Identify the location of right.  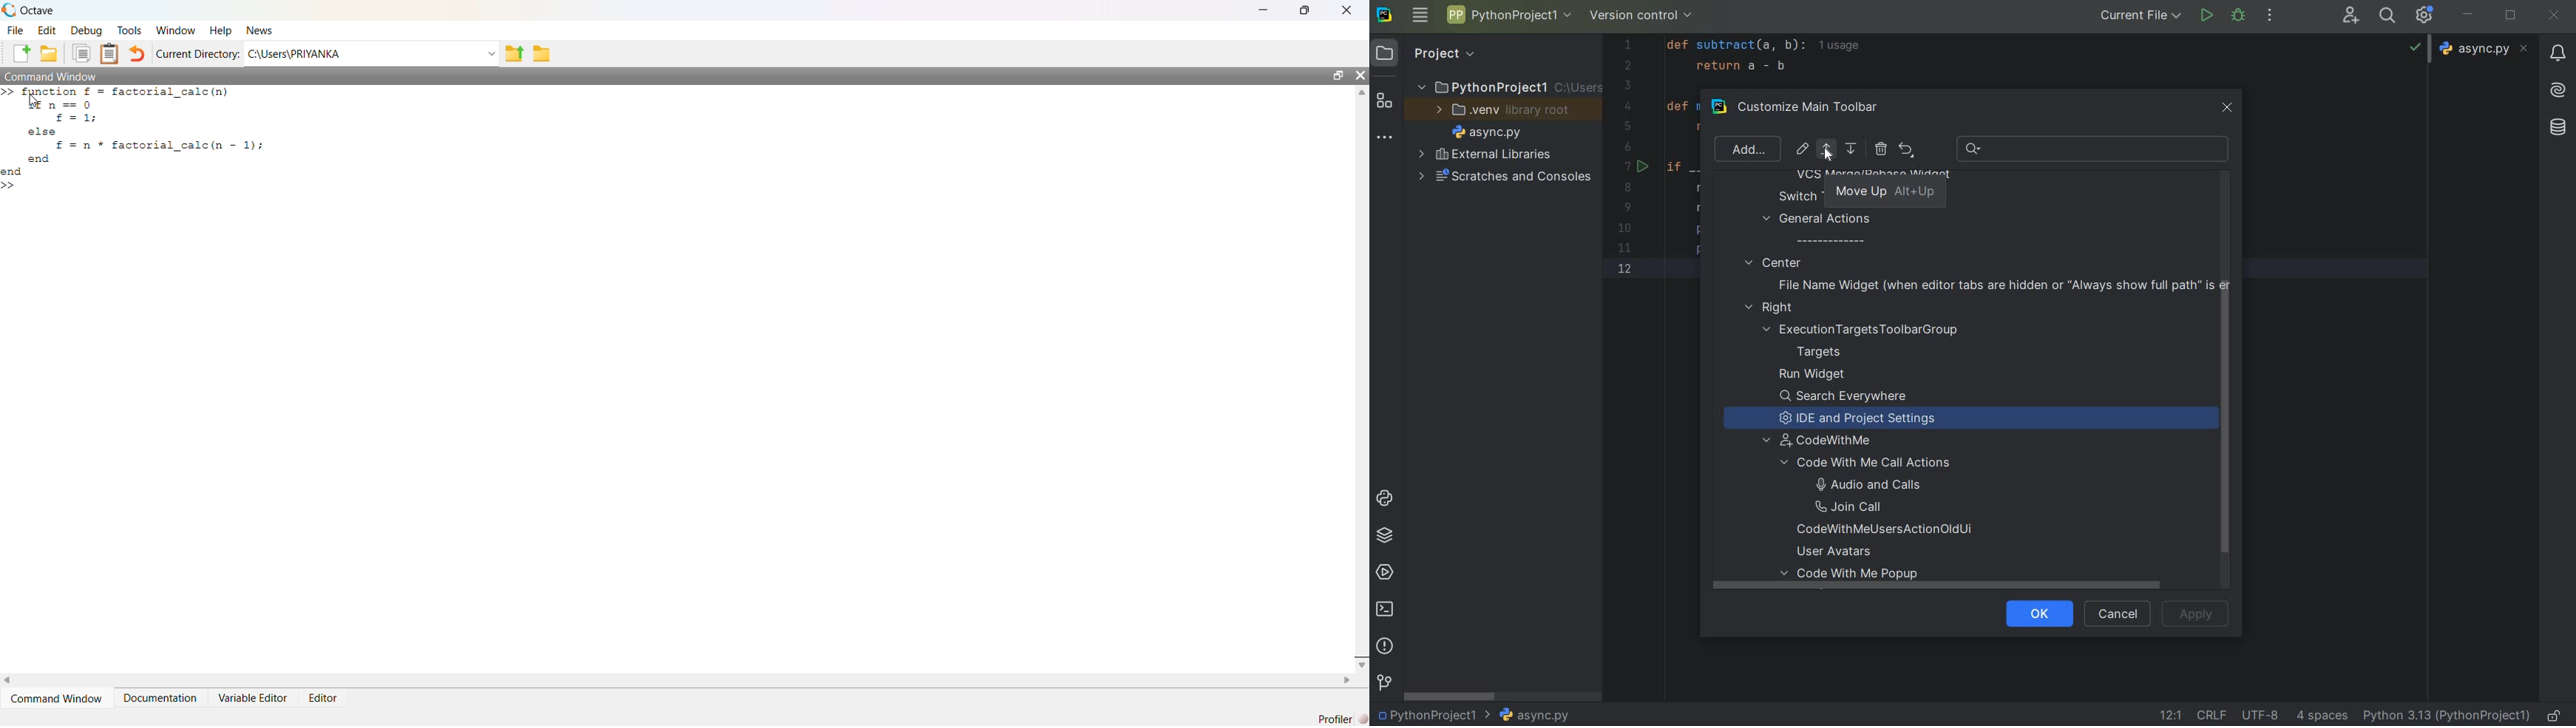
(1772, 308).